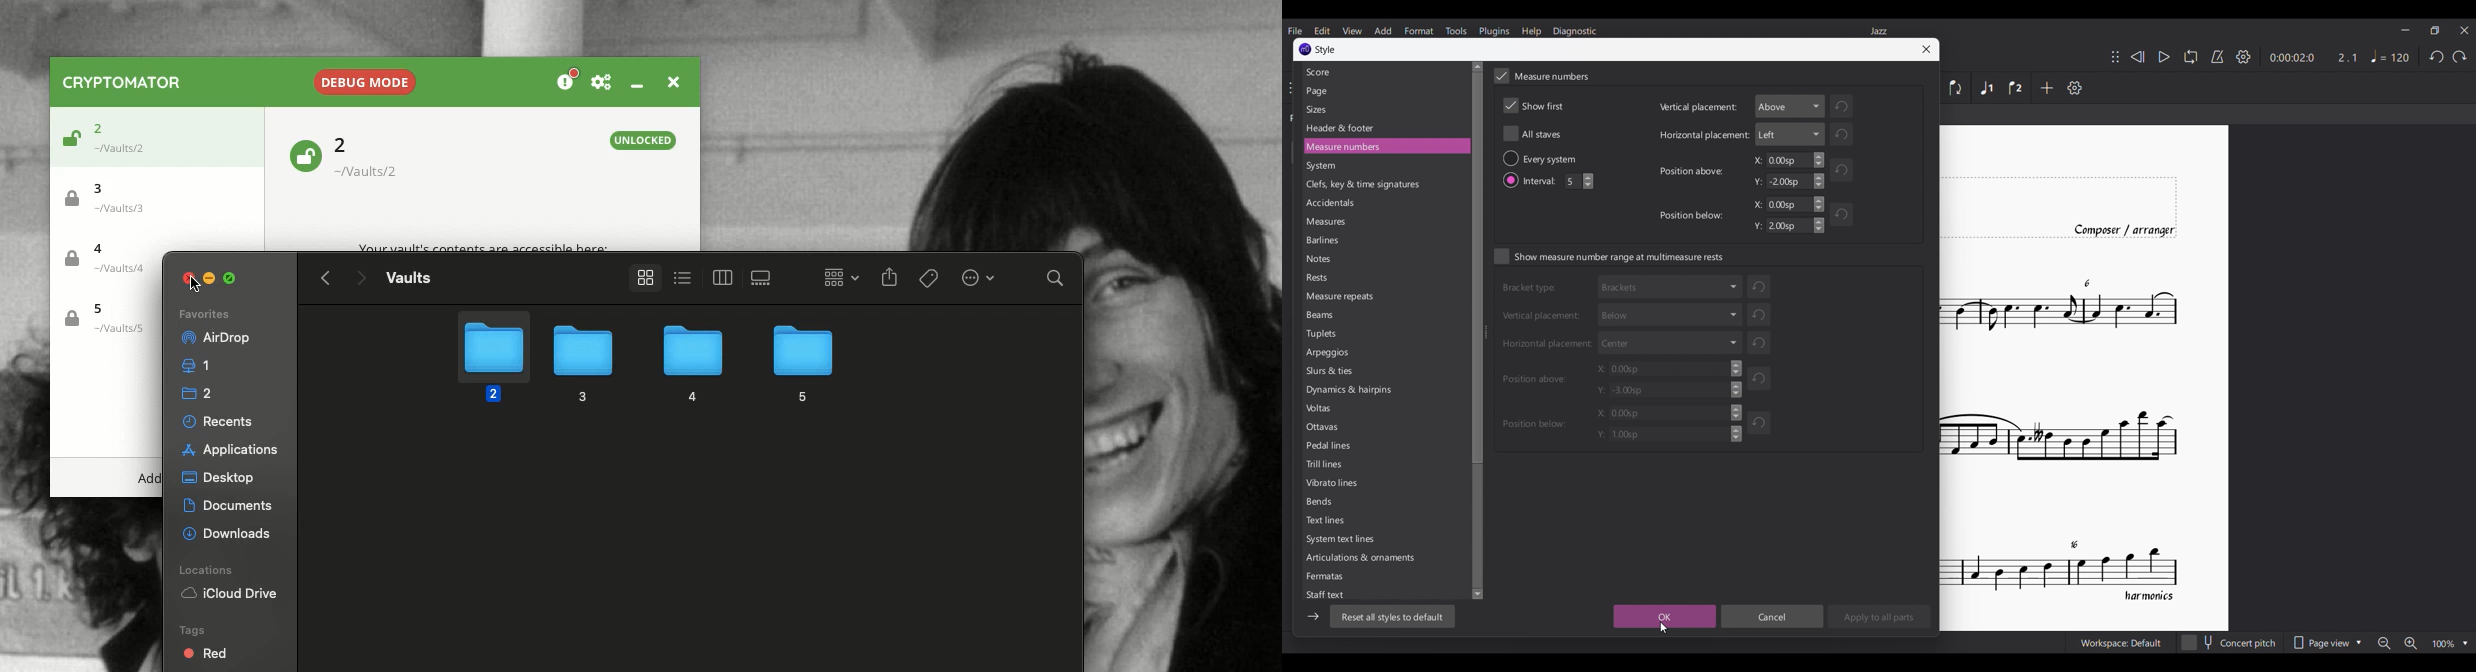 The image size is (2492, 672). I want to click on Position below, so click(1533, 422).